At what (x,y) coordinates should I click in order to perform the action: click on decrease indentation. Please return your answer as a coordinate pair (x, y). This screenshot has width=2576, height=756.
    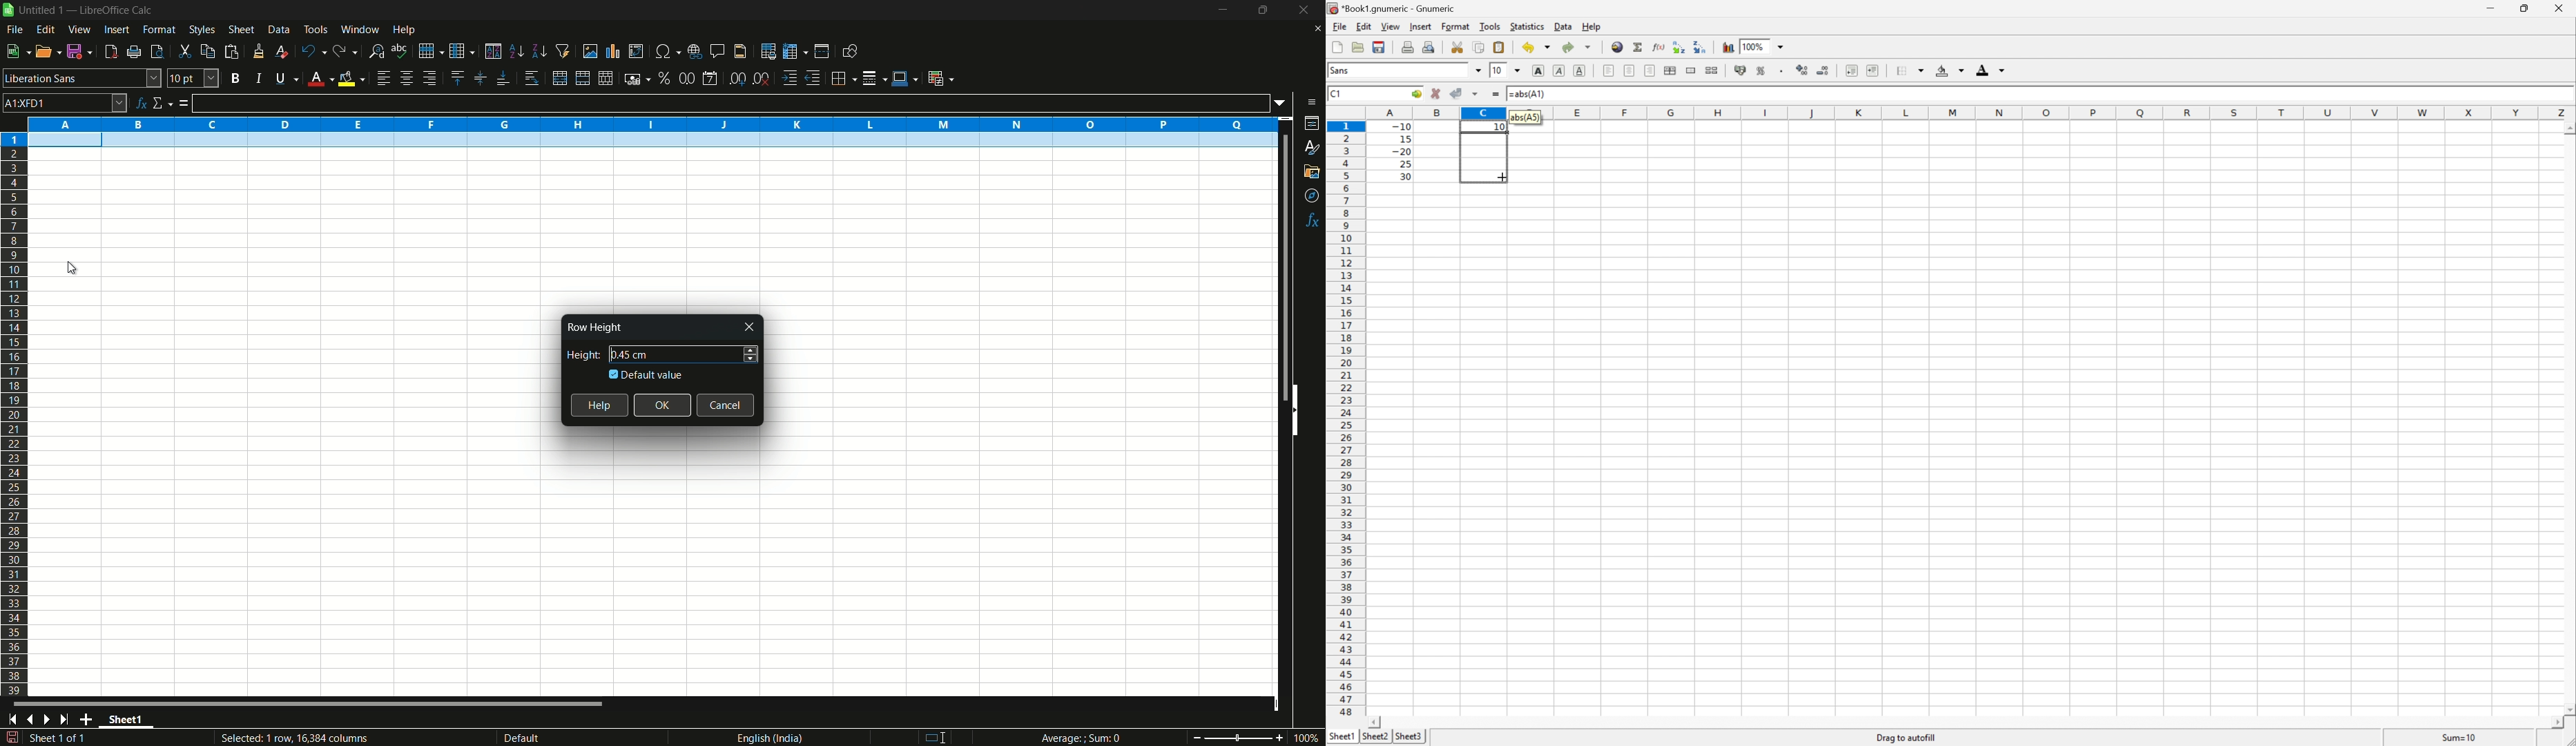
    Looking at the image, I should click on (814, 78).